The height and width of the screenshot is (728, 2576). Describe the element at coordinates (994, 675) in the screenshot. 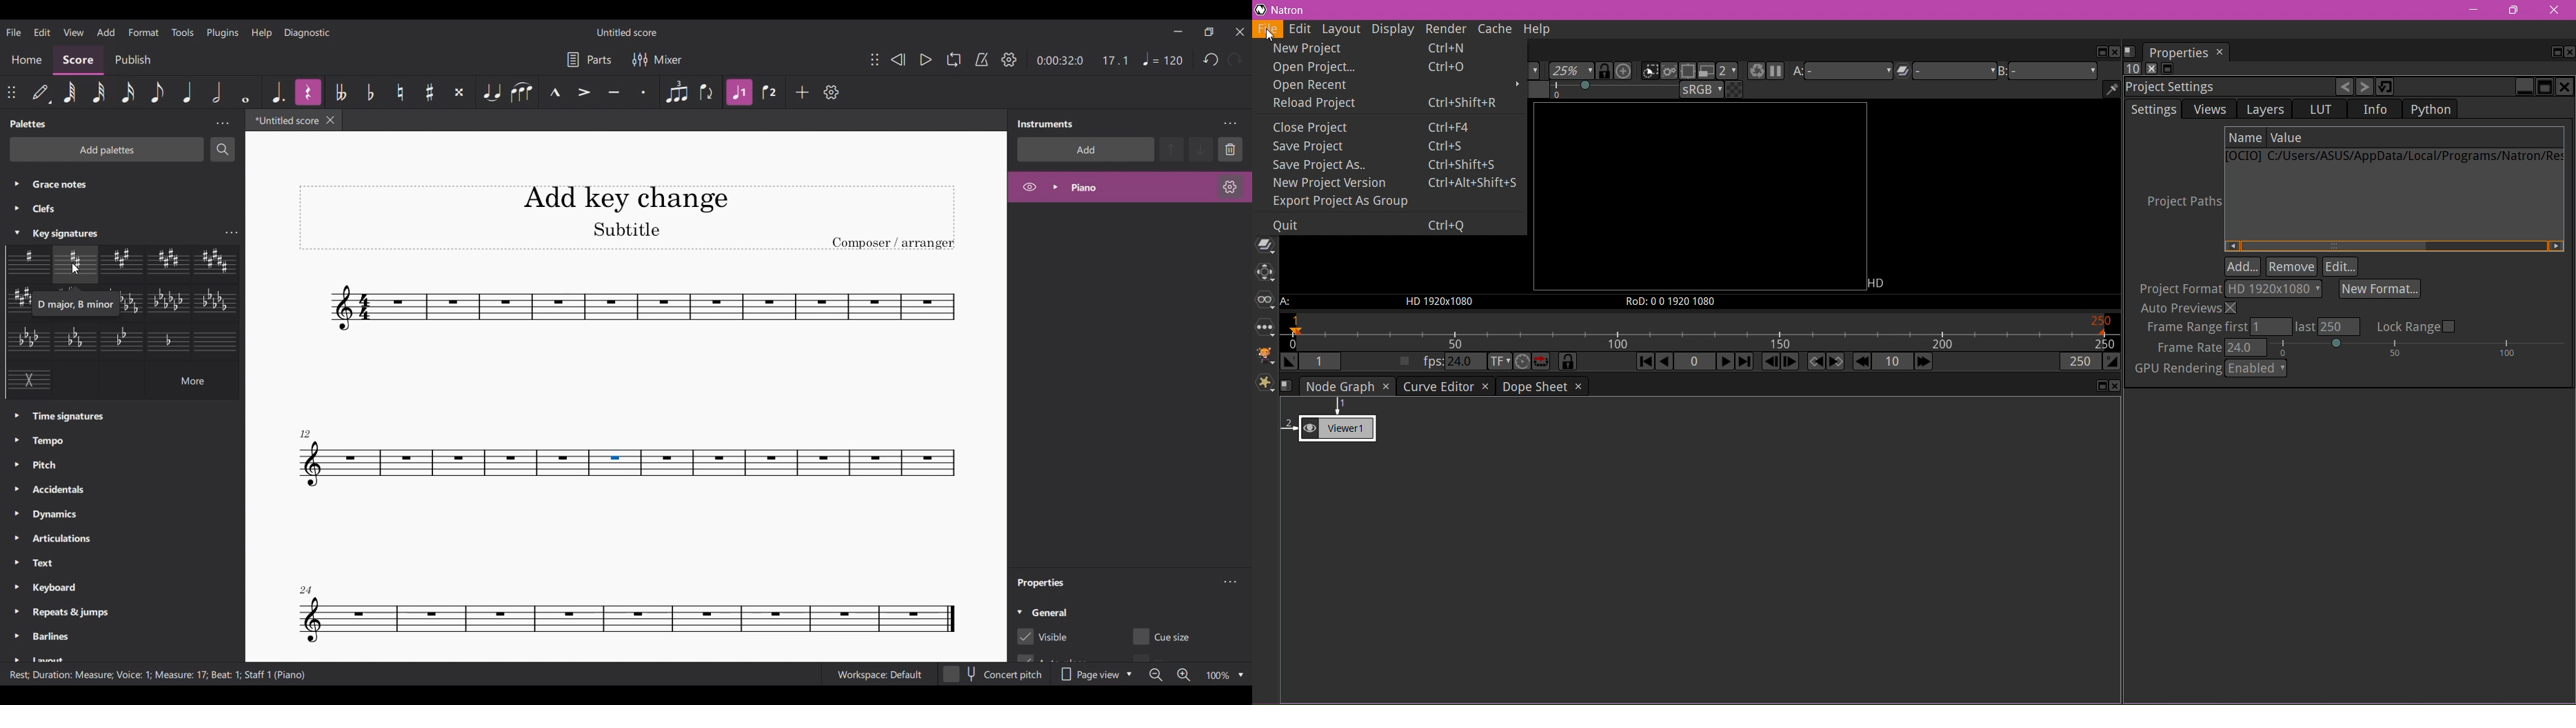

I see `Concert pitch toggle` at that location.